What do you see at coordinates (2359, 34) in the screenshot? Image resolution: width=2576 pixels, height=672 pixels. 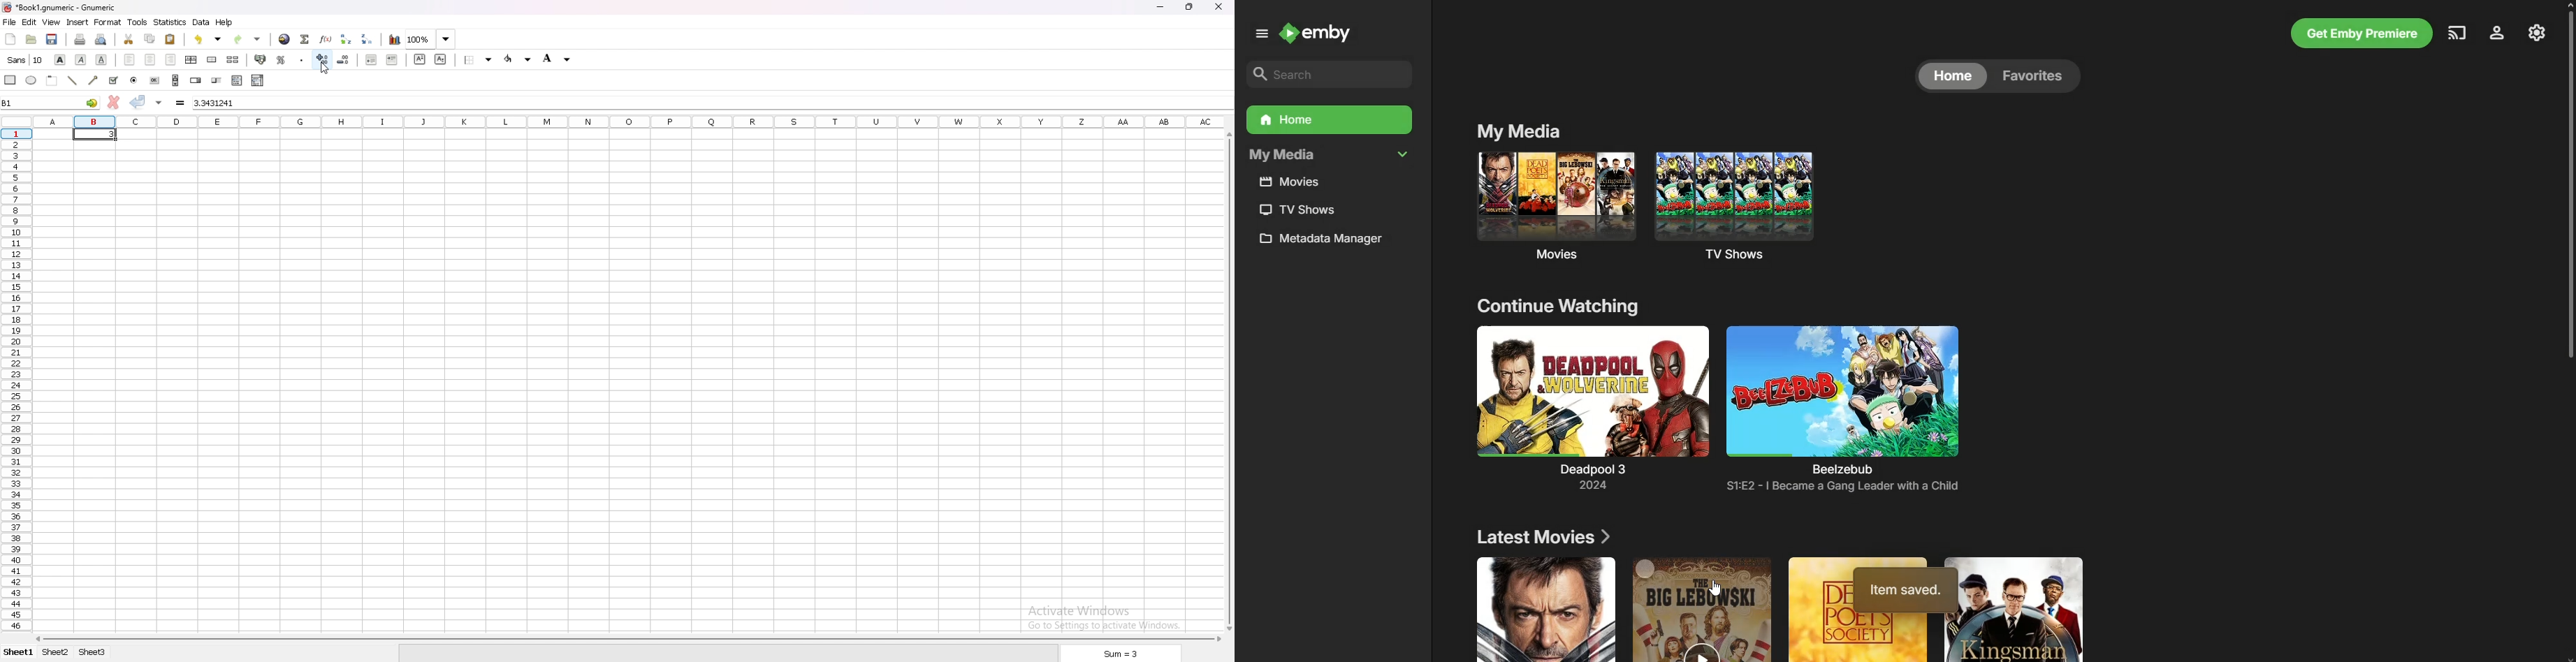 I see `Get Emby Premiere` at bounding box center [2359, 34].